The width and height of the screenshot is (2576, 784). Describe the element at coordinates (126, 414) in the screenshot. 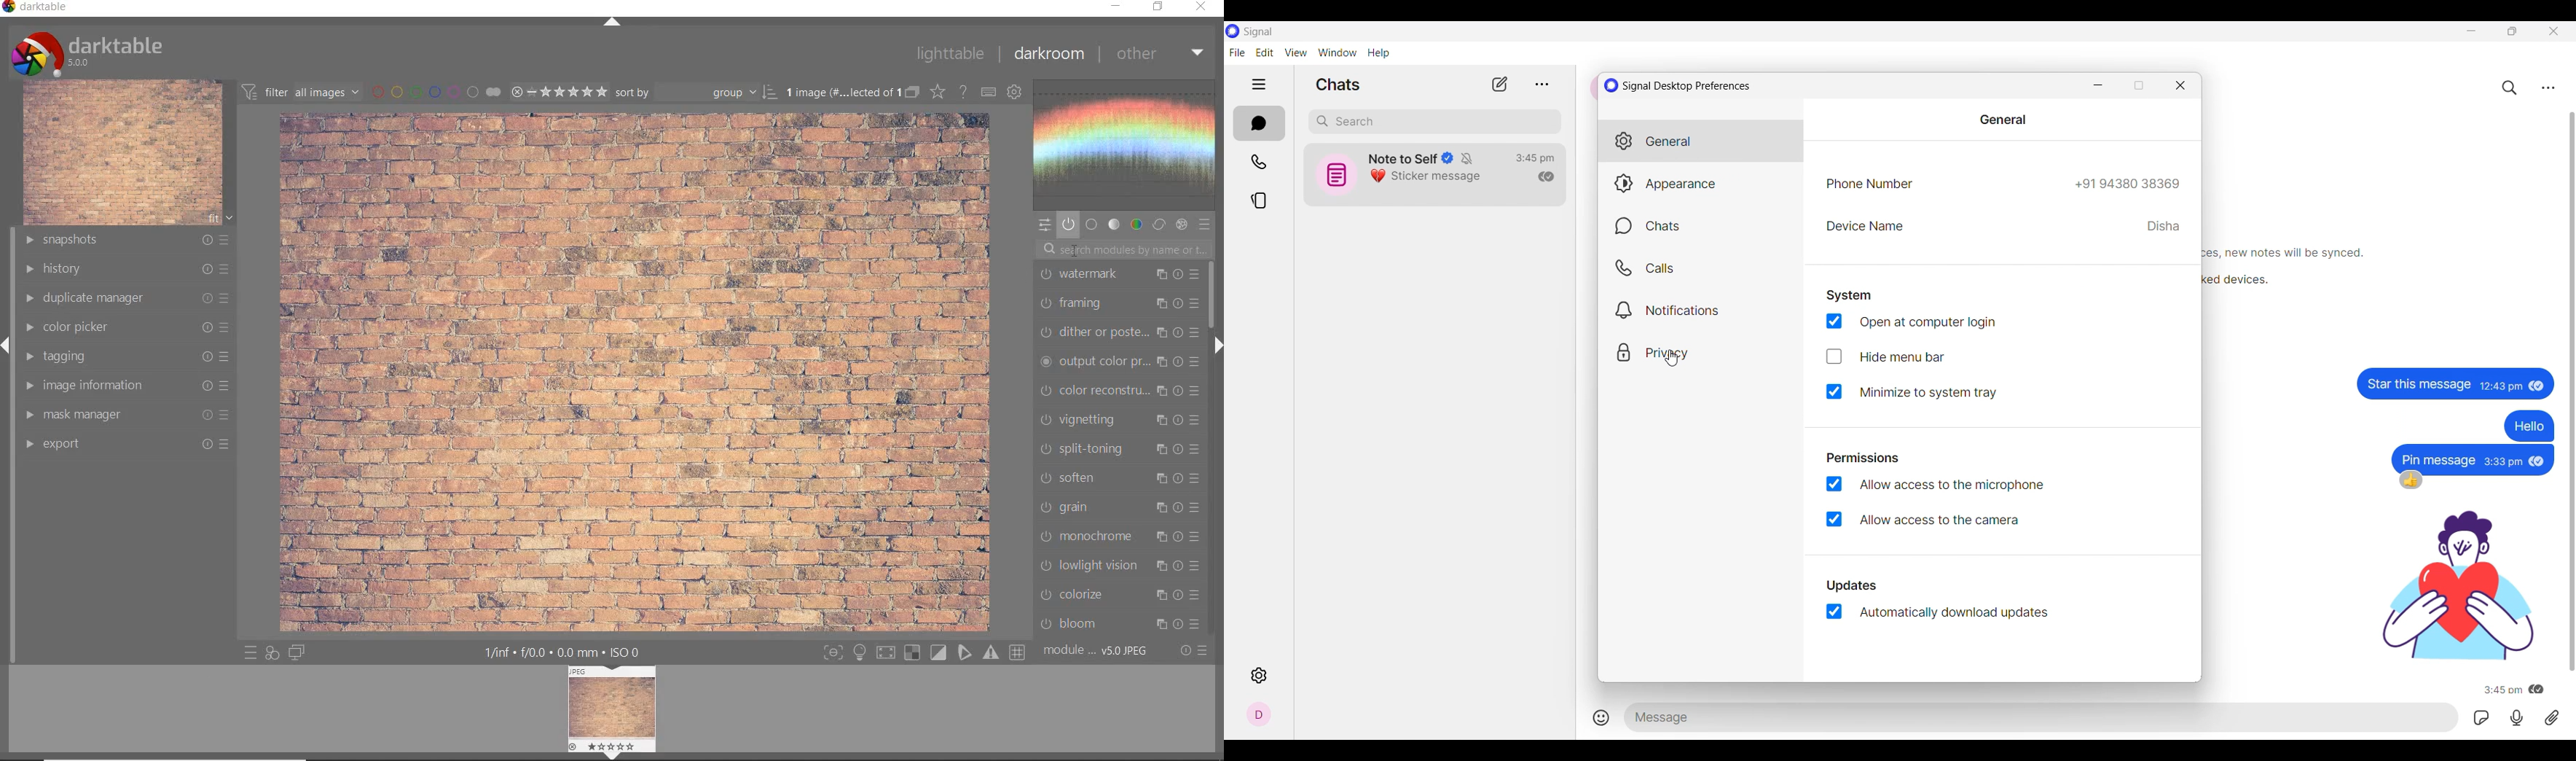

I see `mask manager` at that location.